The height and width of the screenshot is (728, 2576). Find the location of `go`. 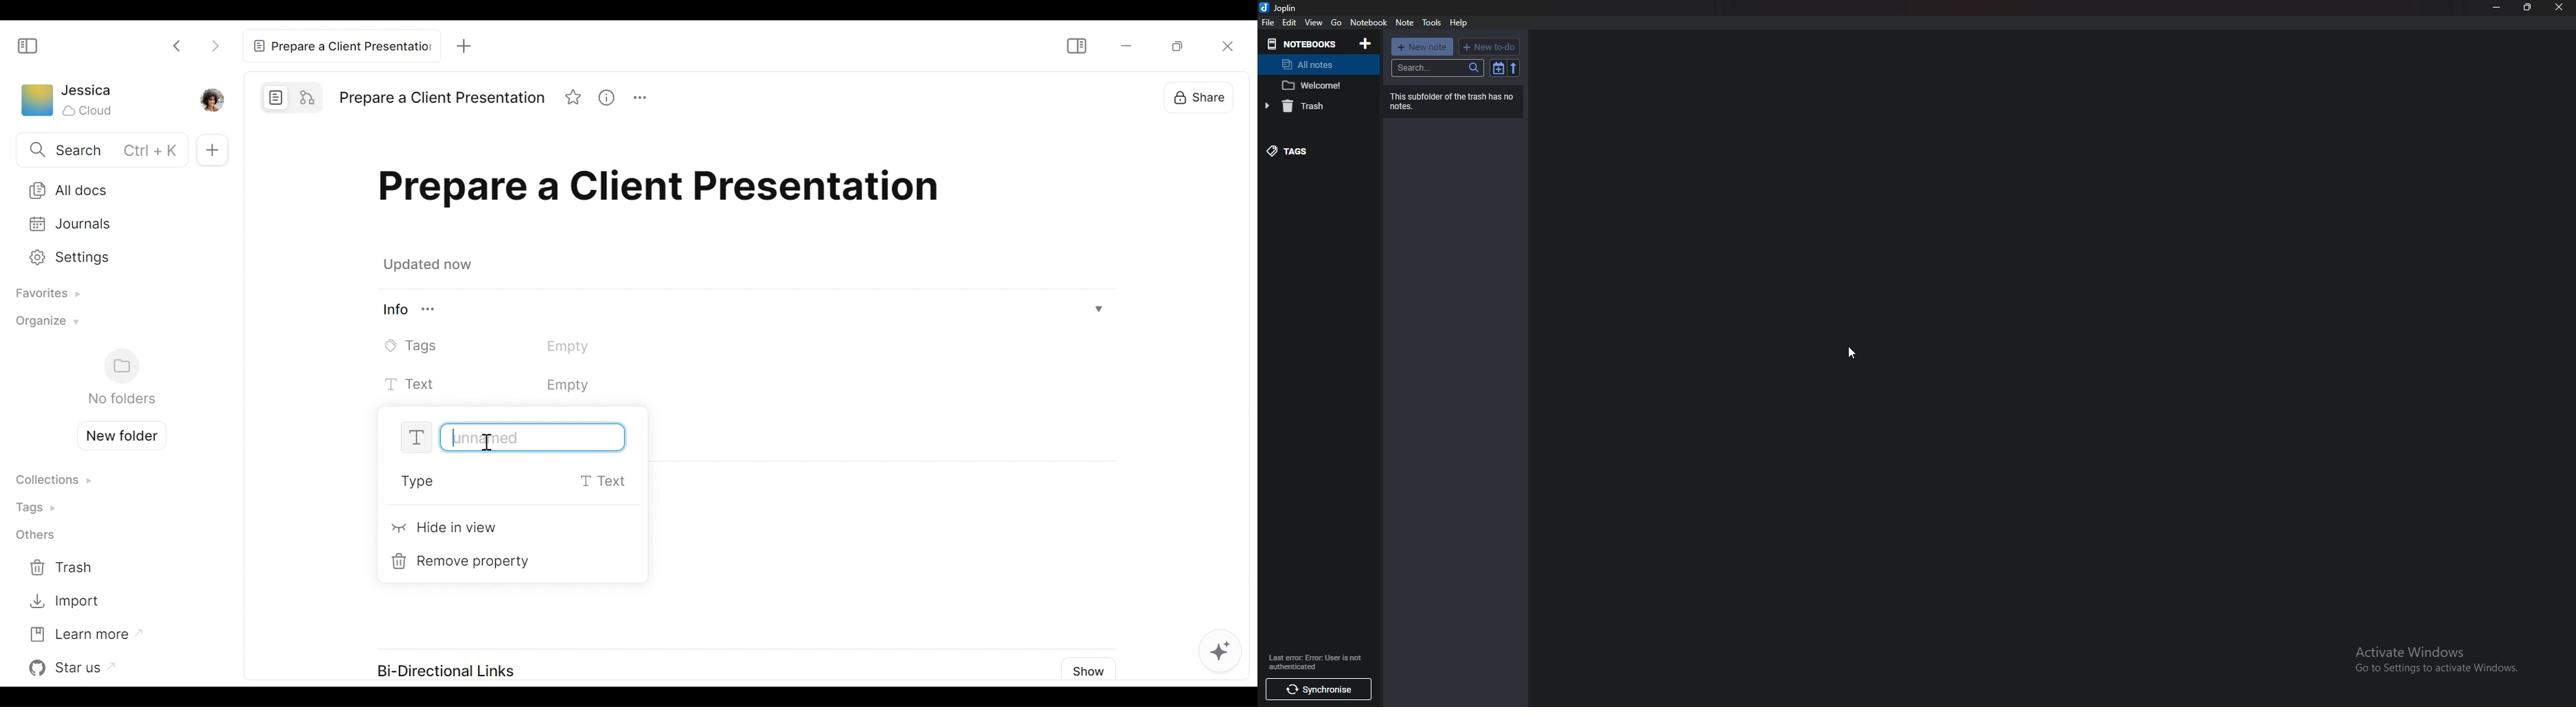

go is located at coordinates (1336, 22).